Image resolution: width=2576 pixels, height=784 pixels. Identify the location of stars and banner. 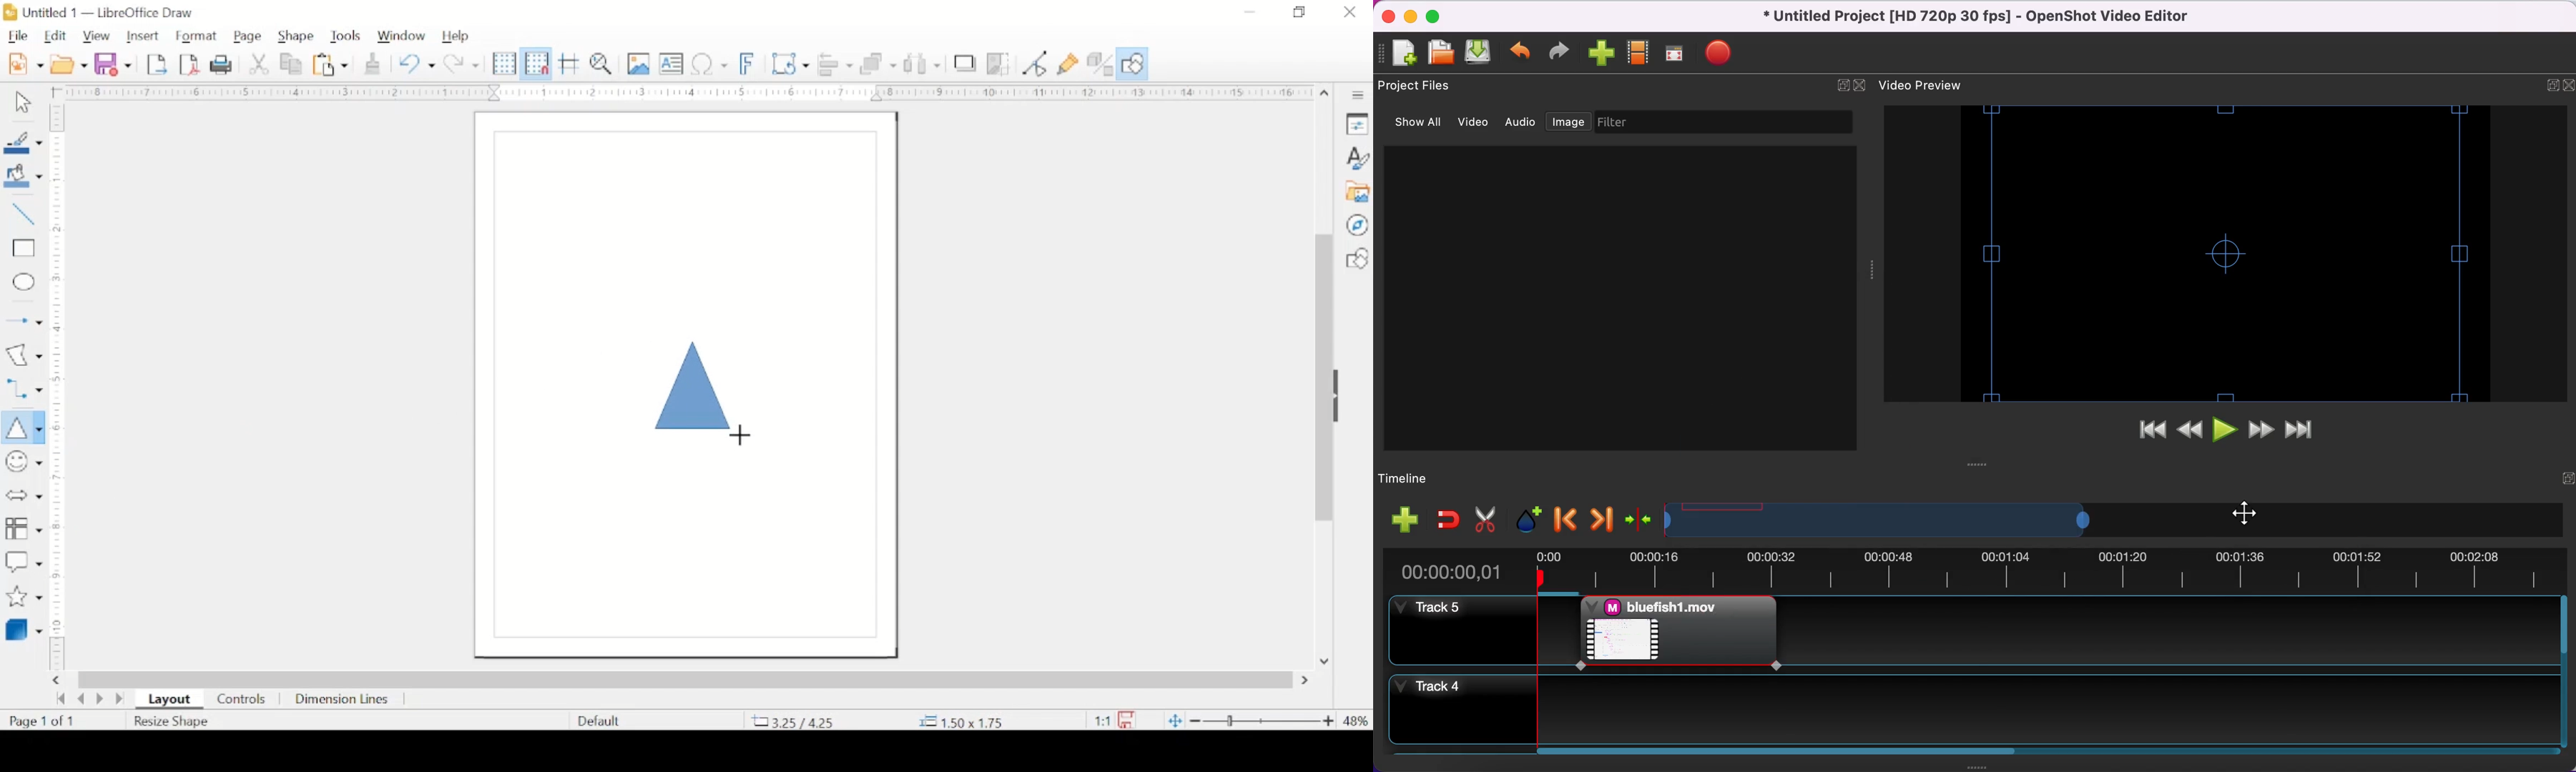
(23, 596).